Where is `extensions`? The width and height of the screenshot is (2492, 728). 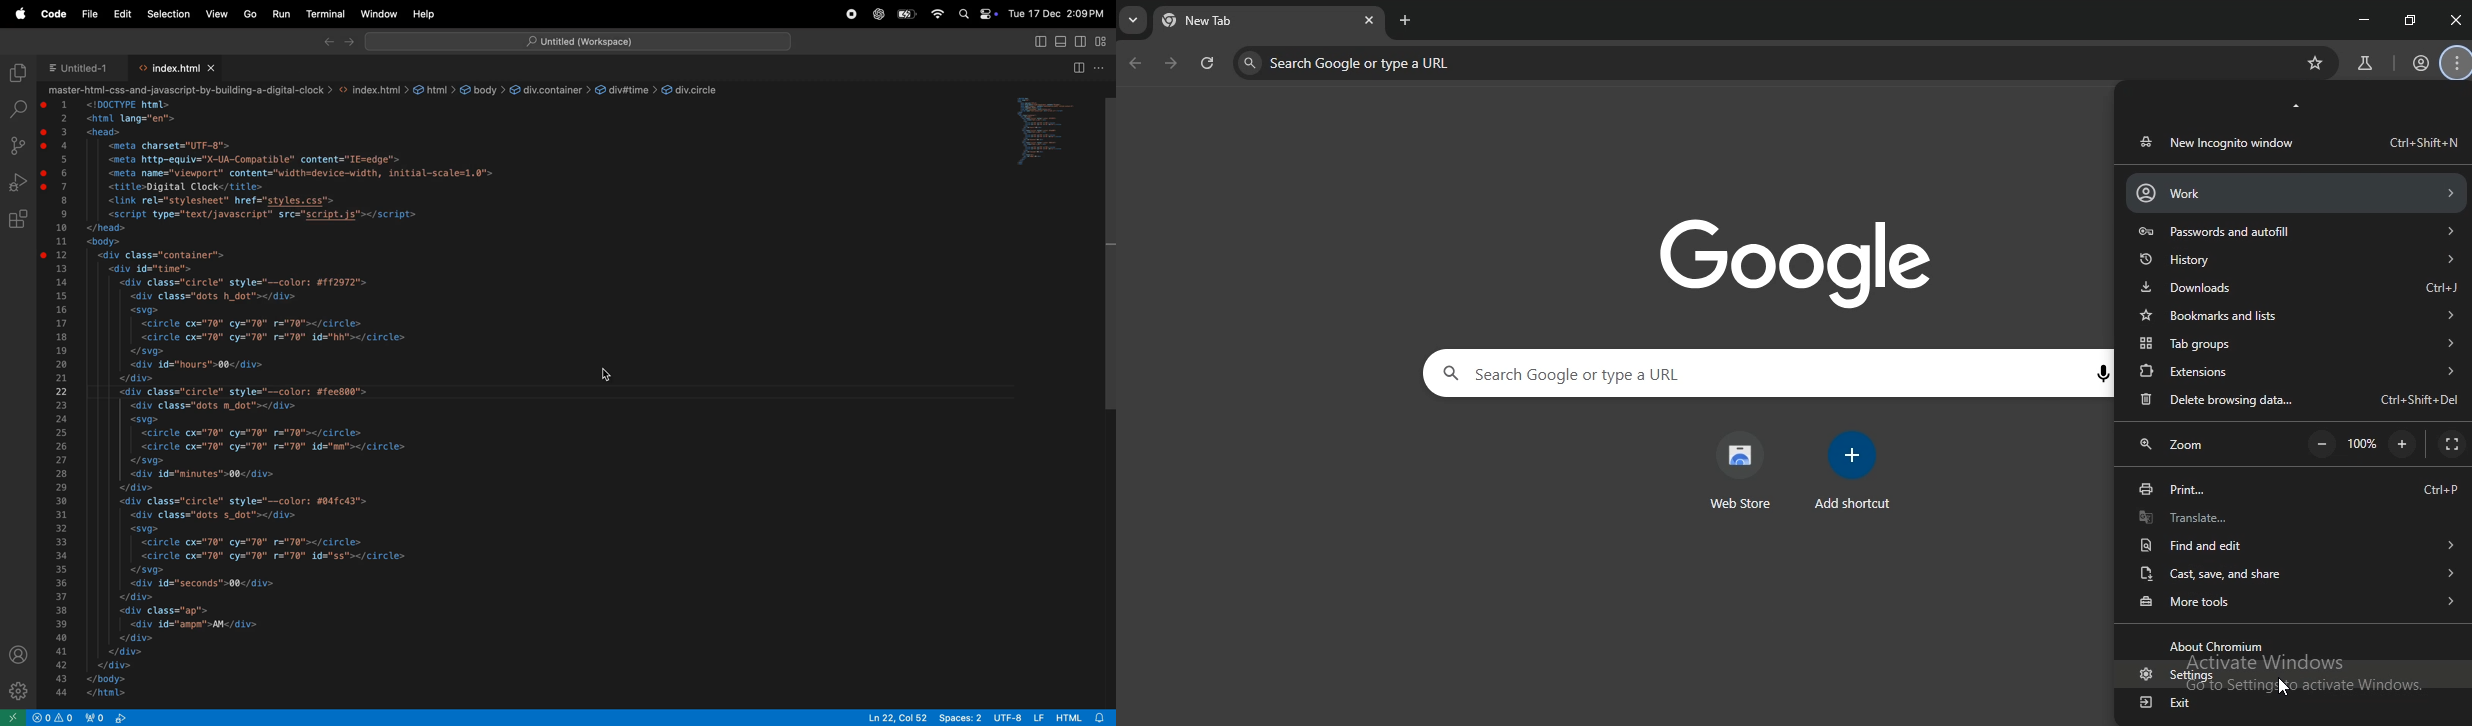
extensions is located at coordinates (2298, 370).